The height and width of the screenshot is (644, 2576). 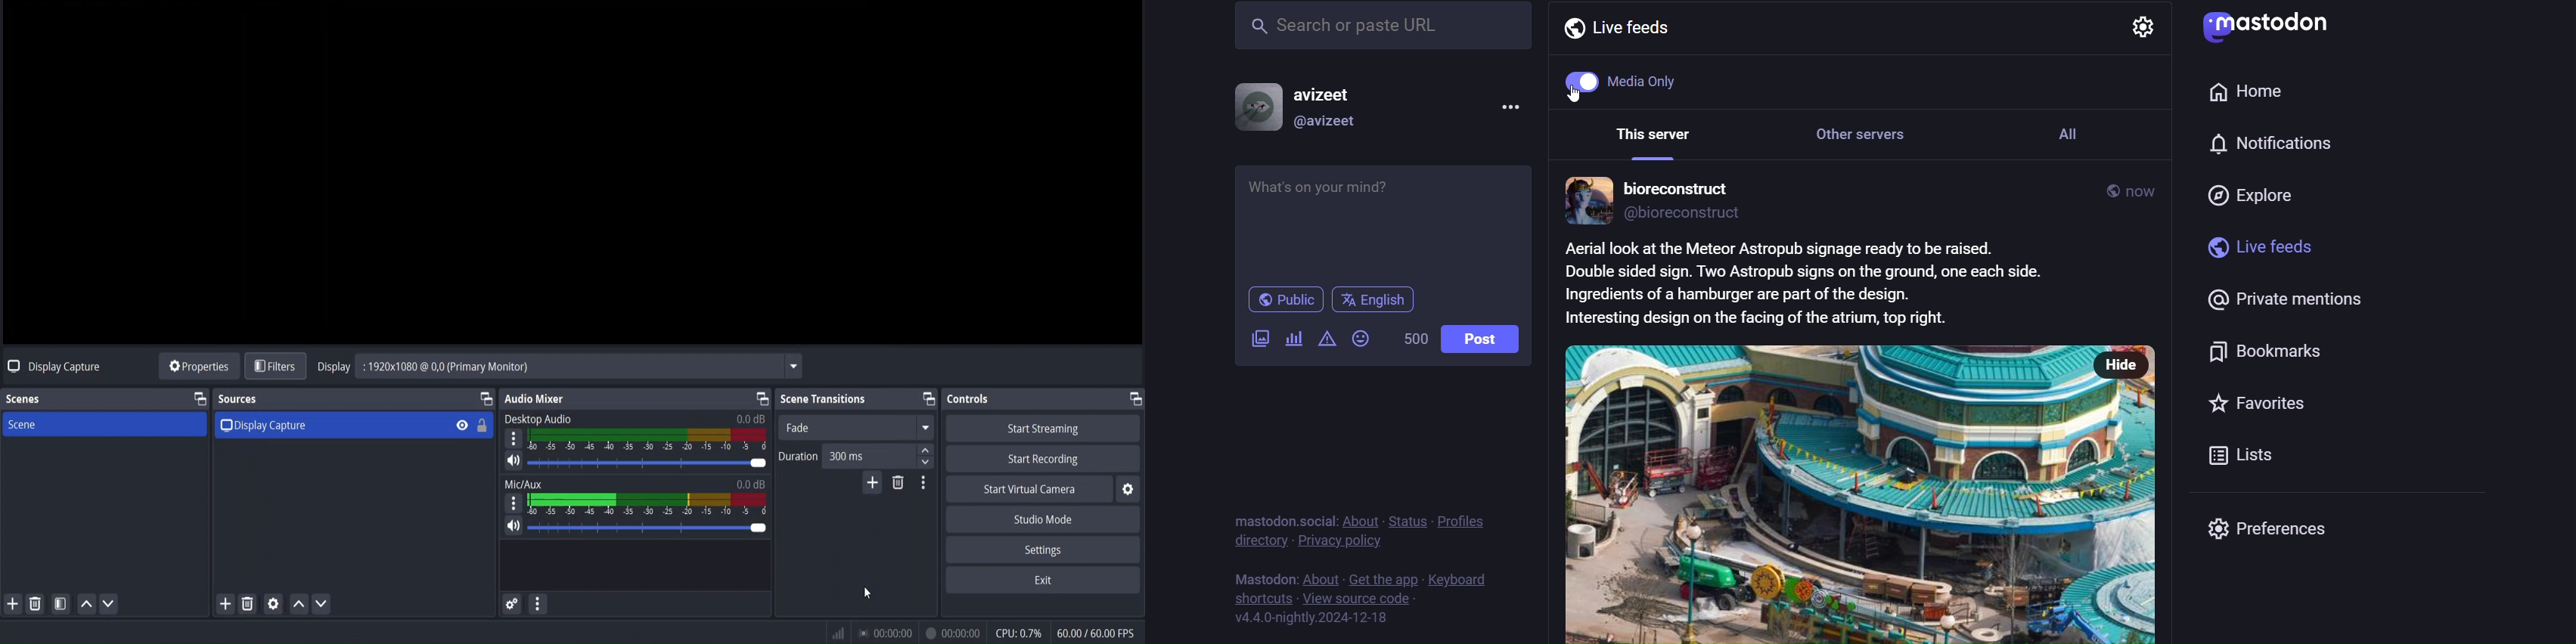 What do you see at coordinates (1816, 286) in the screenshot?
I see `Aerial look at the Meteor Astropub signage ready to be raised.
Double sided sign. Two Astropub signs on the ground, one each side.
Ingredients of a hamburger are part of the design.

Interesting design on the facing of the atrium, top right.` at bounding box center [1816, 286].